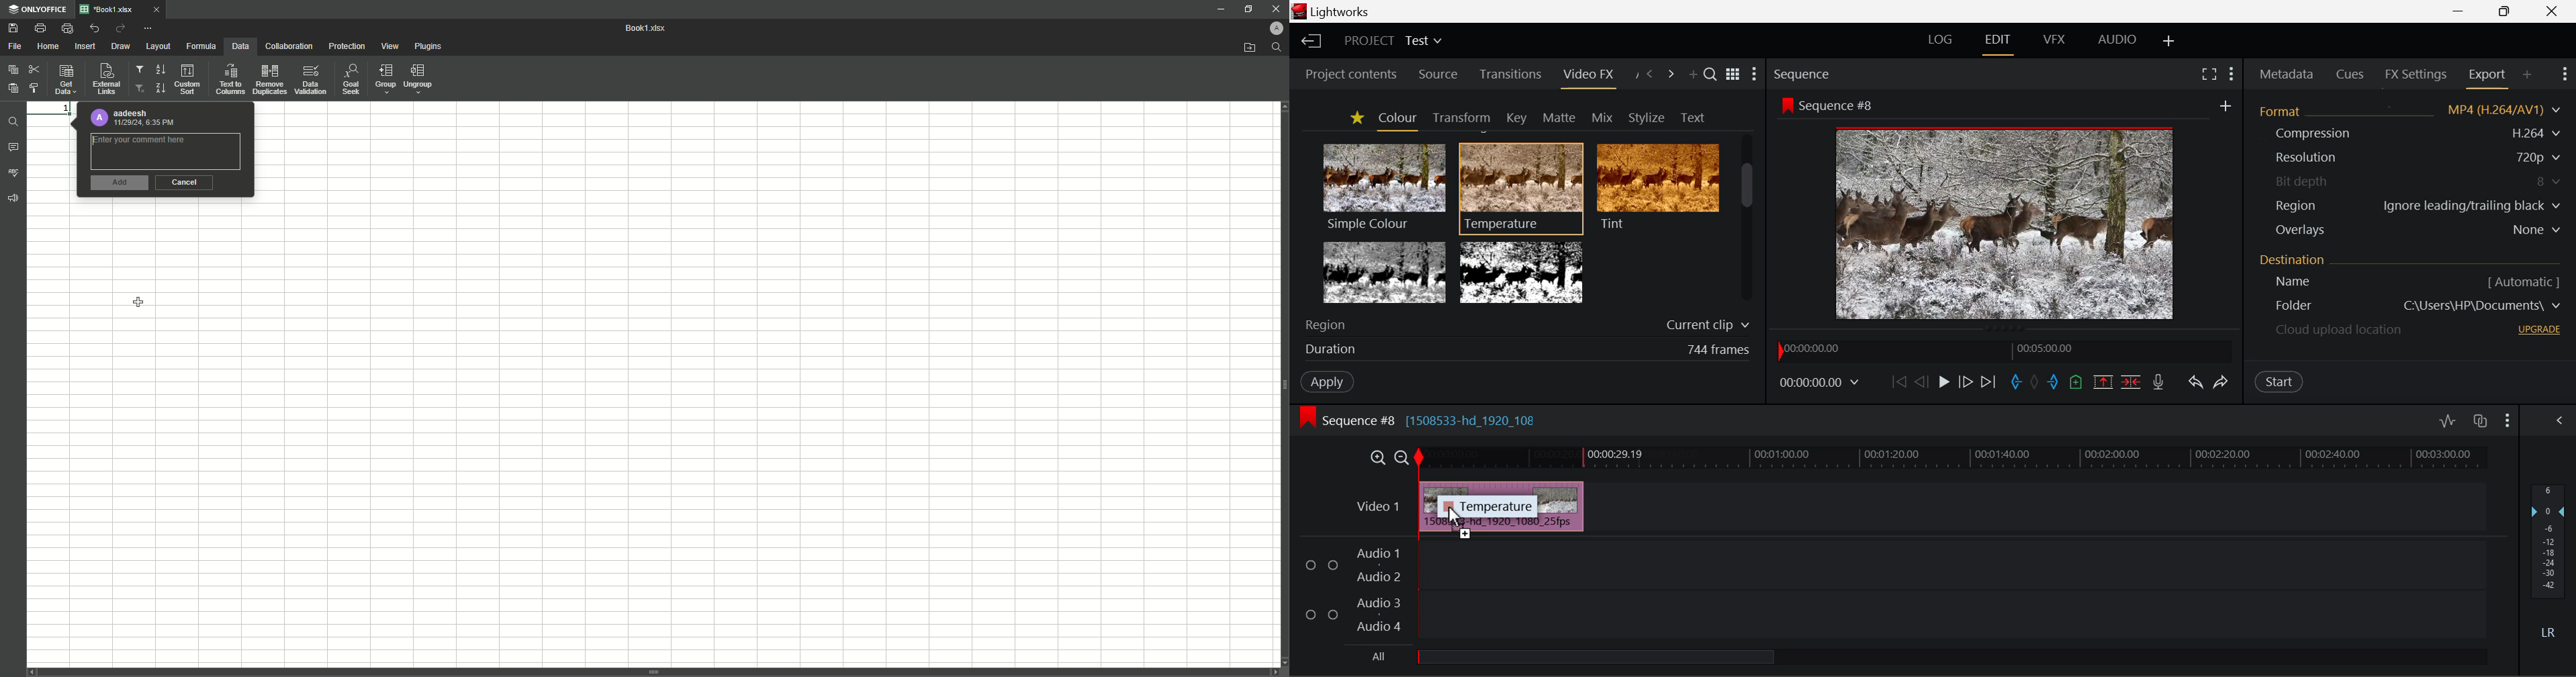  Describe the element at coordinates (1734, 75) in the screenshot. I see `Toggle between title and list view` at that location.